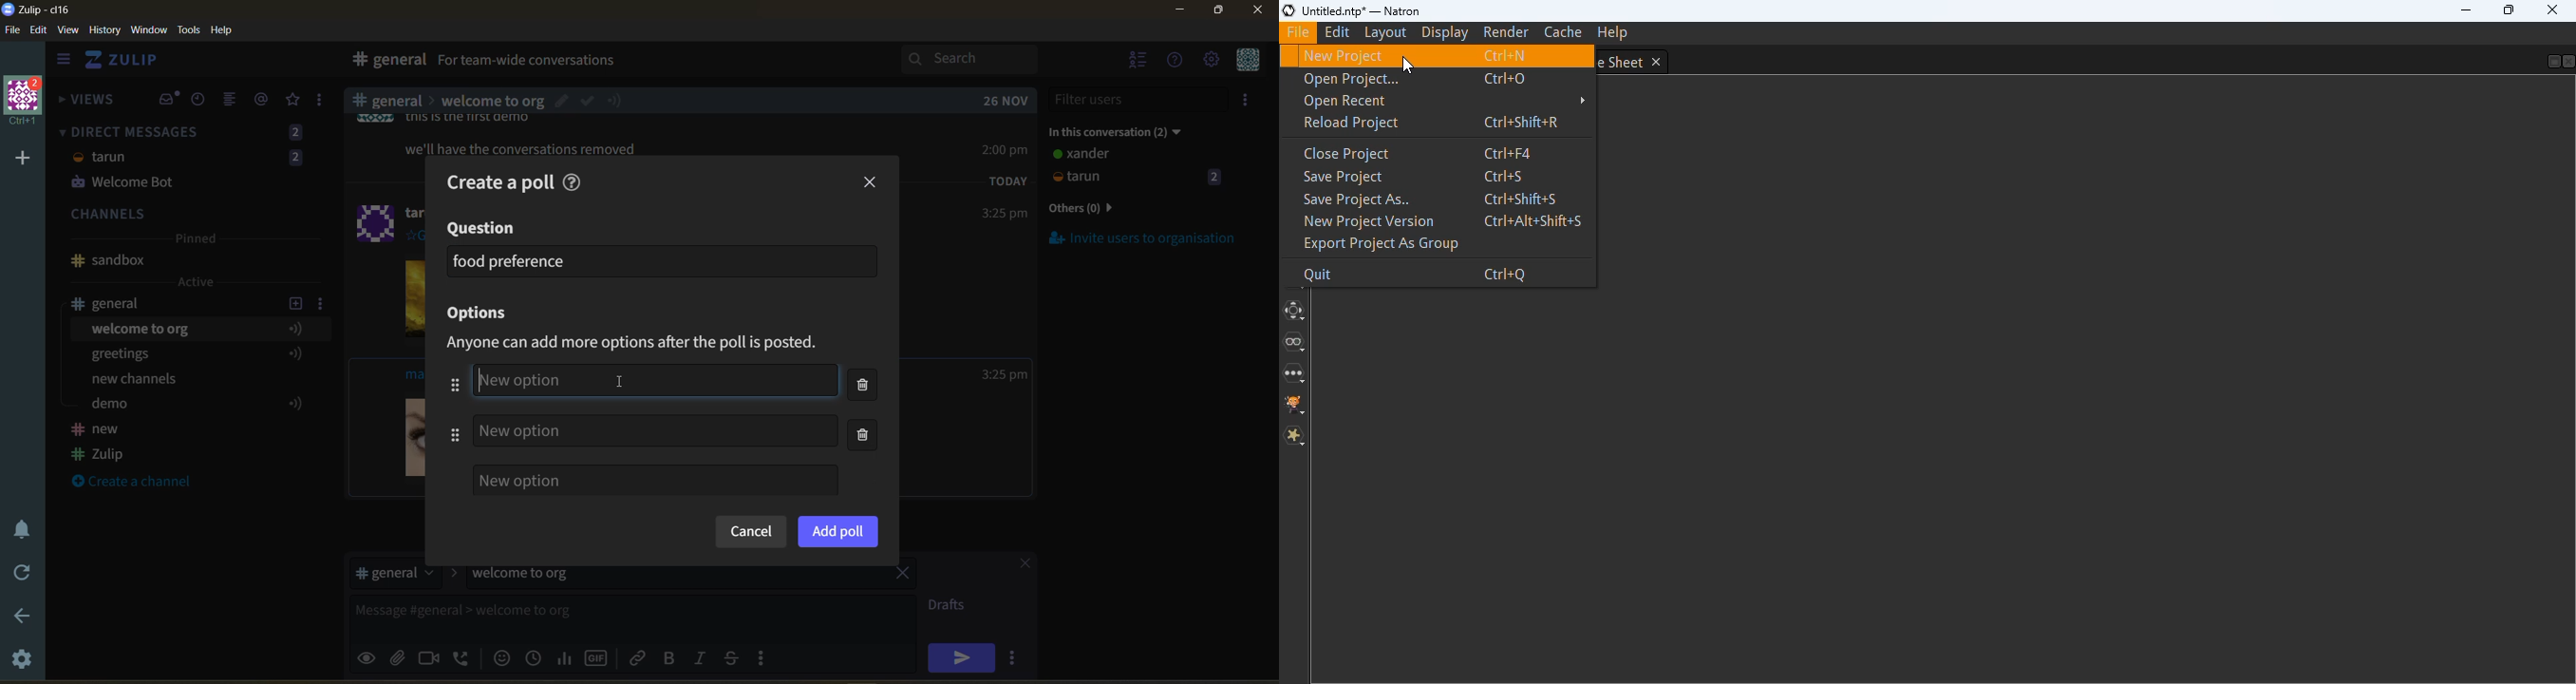 The width and height of the screenshot is (2576, 700). I want to click on Scroll bar, so click(1271, 356).